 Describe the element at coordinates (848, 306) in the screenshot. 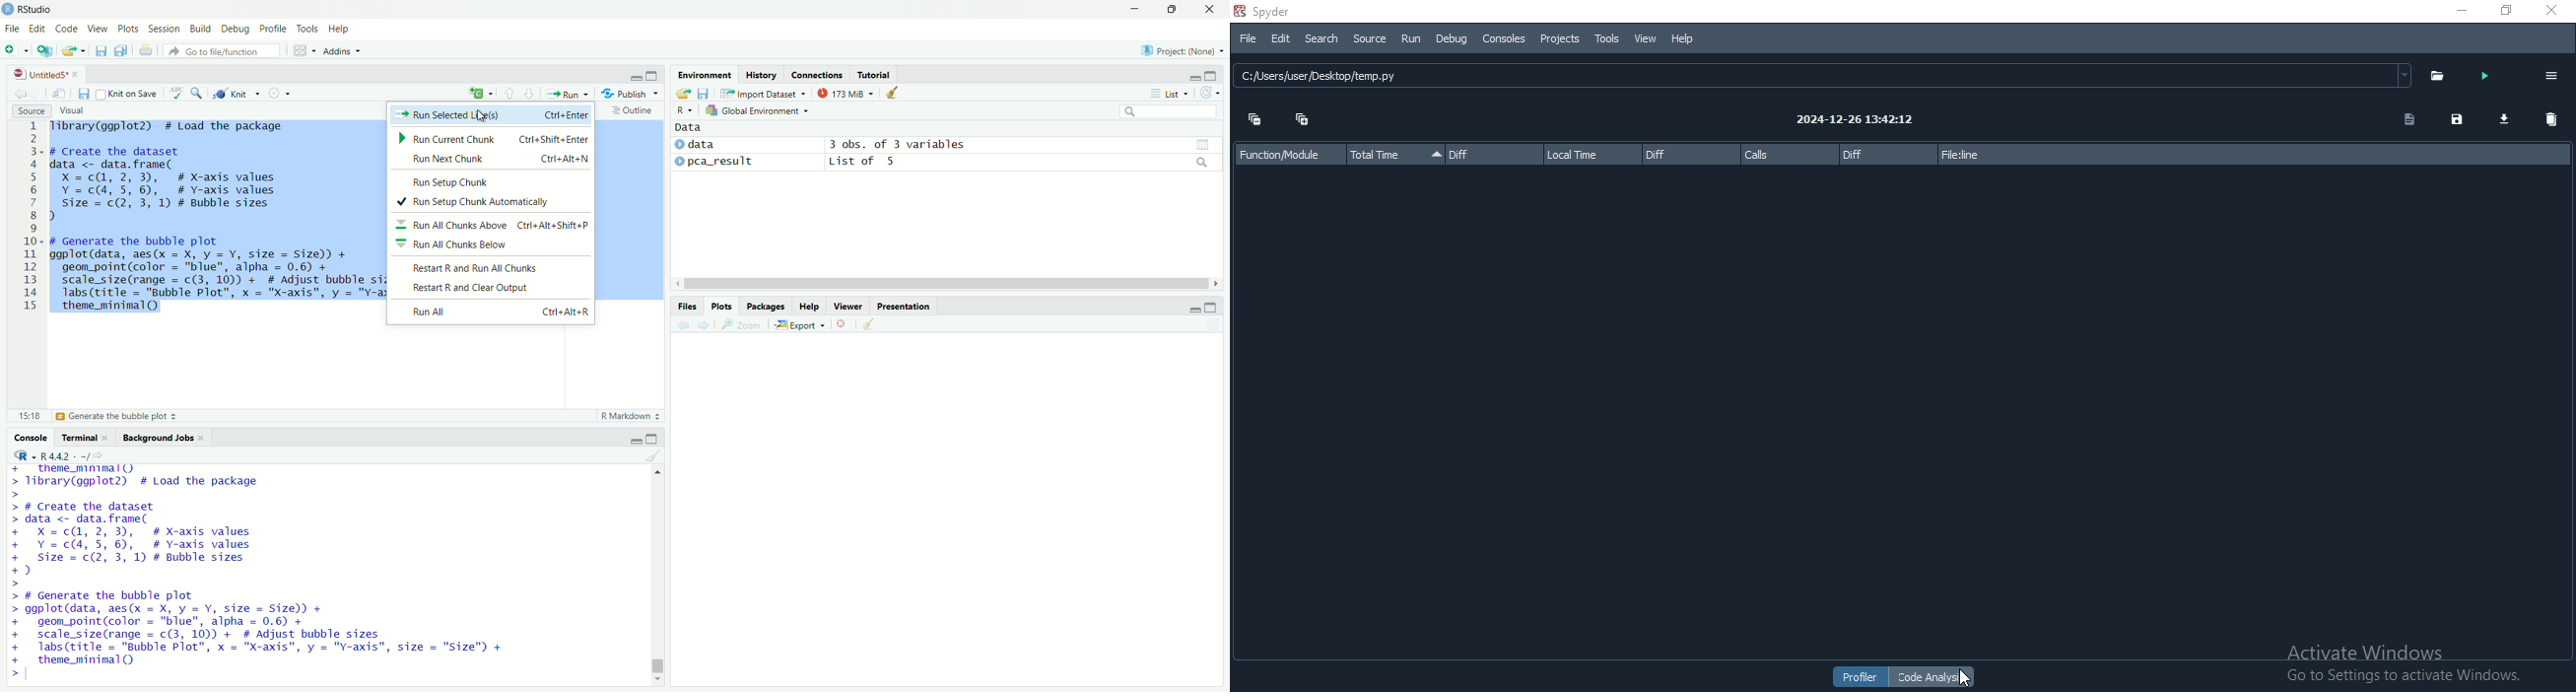

I see `viewer` at that location.